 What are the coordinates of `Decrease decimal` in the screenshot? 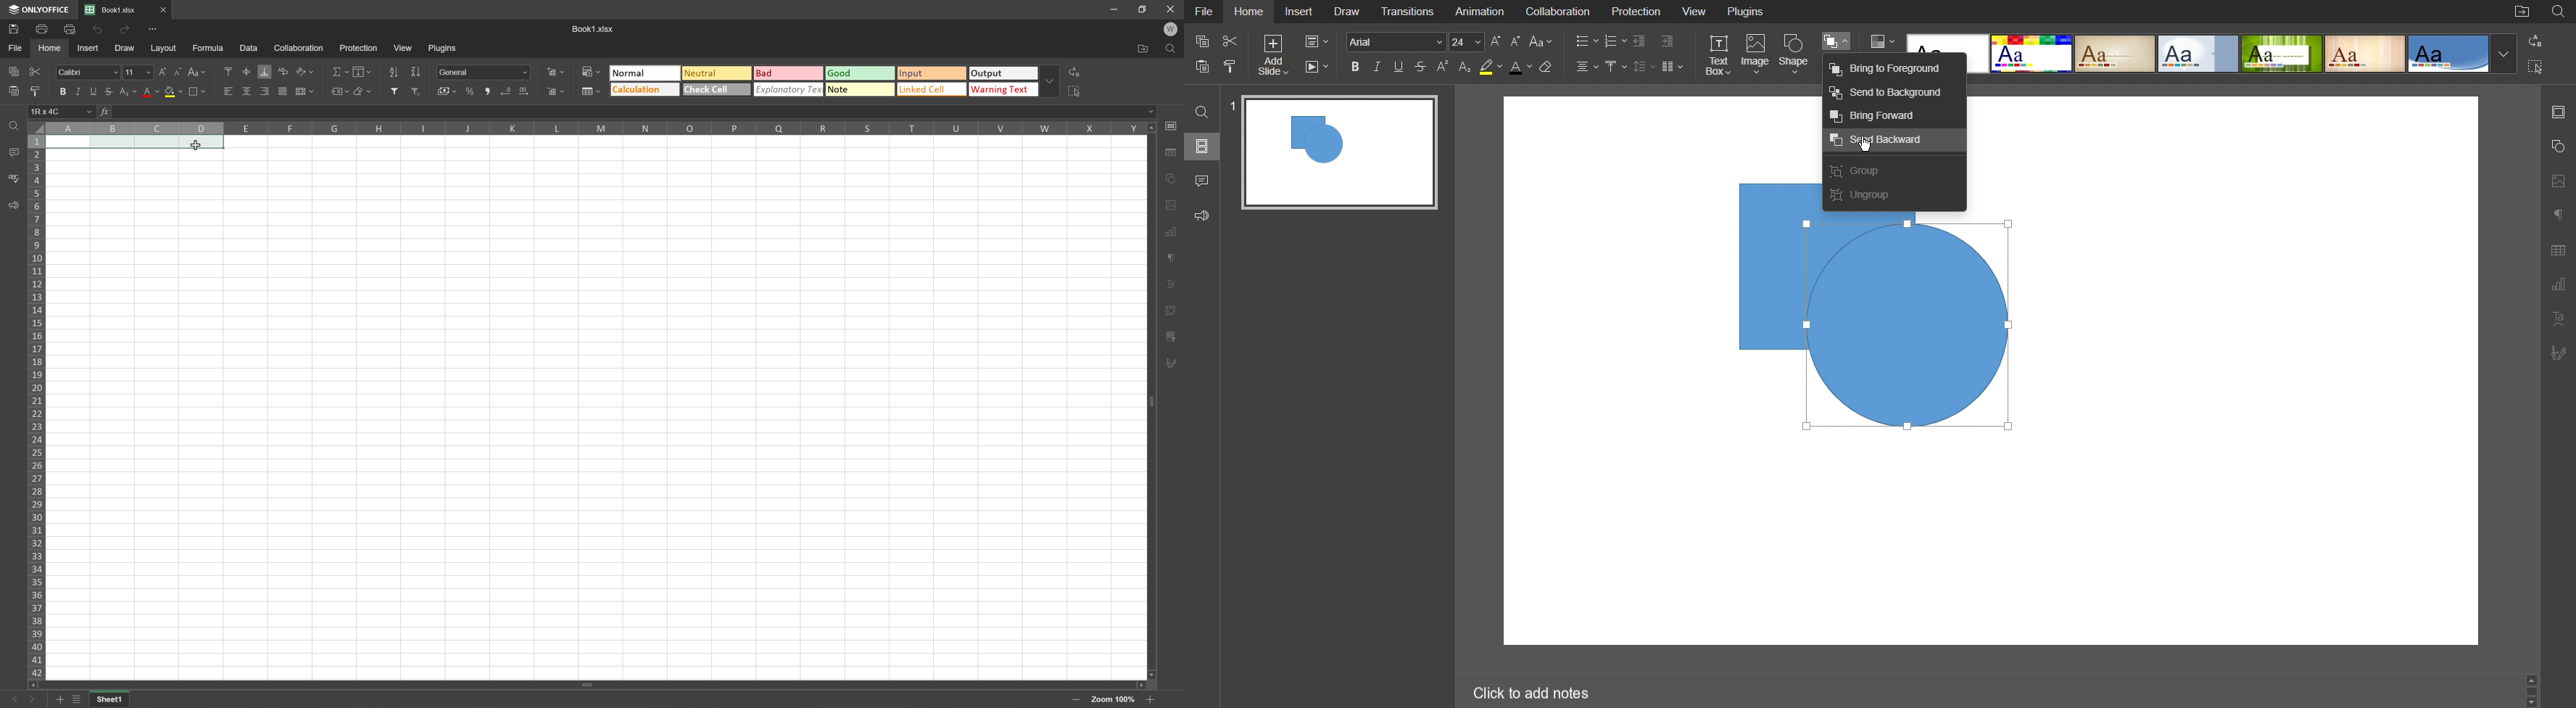 It's located at (508, 91).